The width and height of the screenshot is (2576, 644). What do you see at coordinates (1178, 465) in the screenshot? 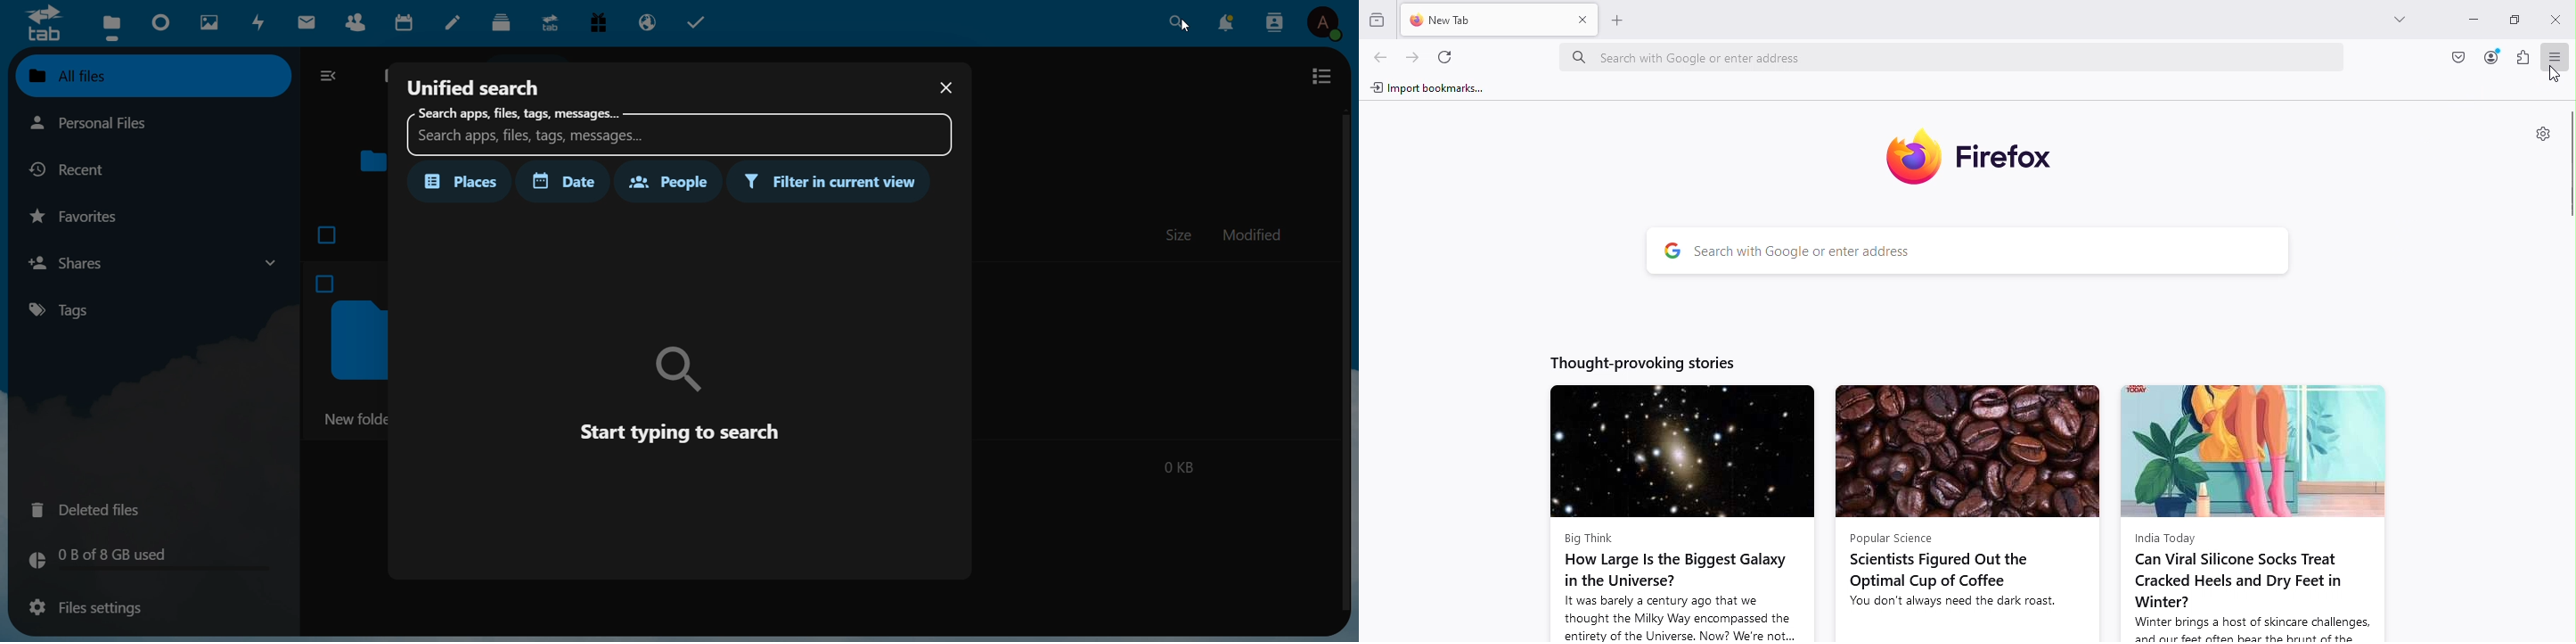
I see `0 kb` at bounding box center [1178, 465].